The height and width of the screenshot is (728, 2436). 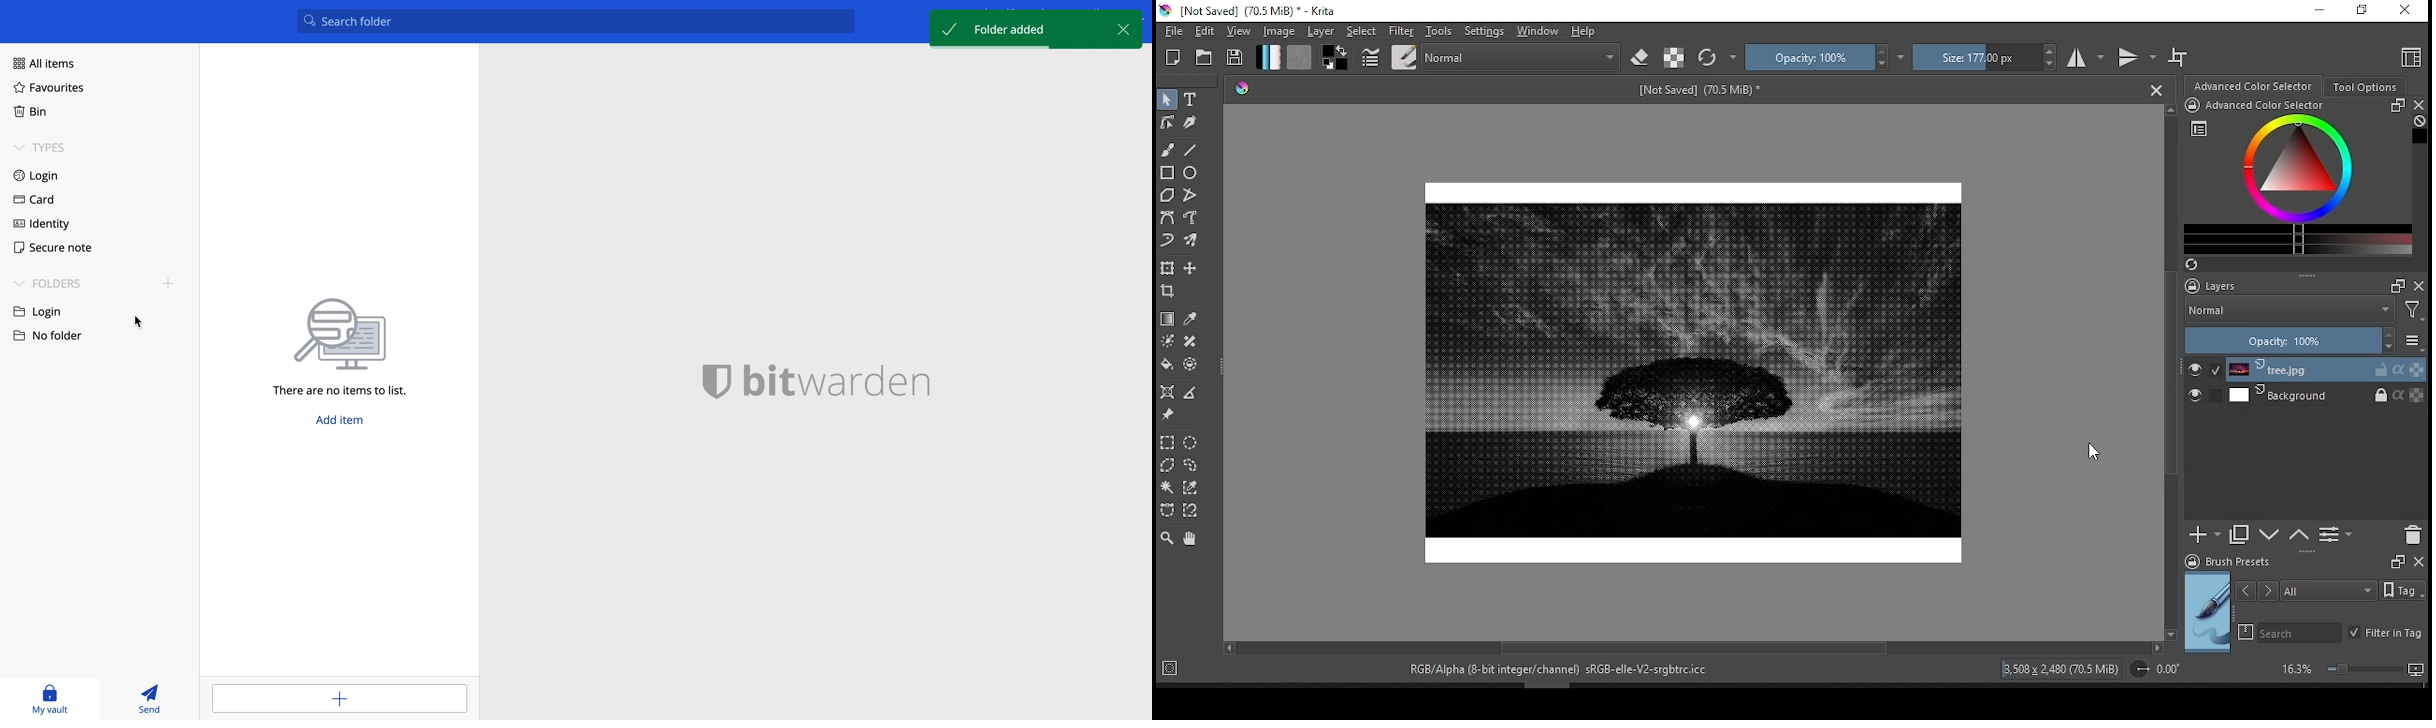 I want to click on dynamic brush tool, so click(x=1168, y=241).